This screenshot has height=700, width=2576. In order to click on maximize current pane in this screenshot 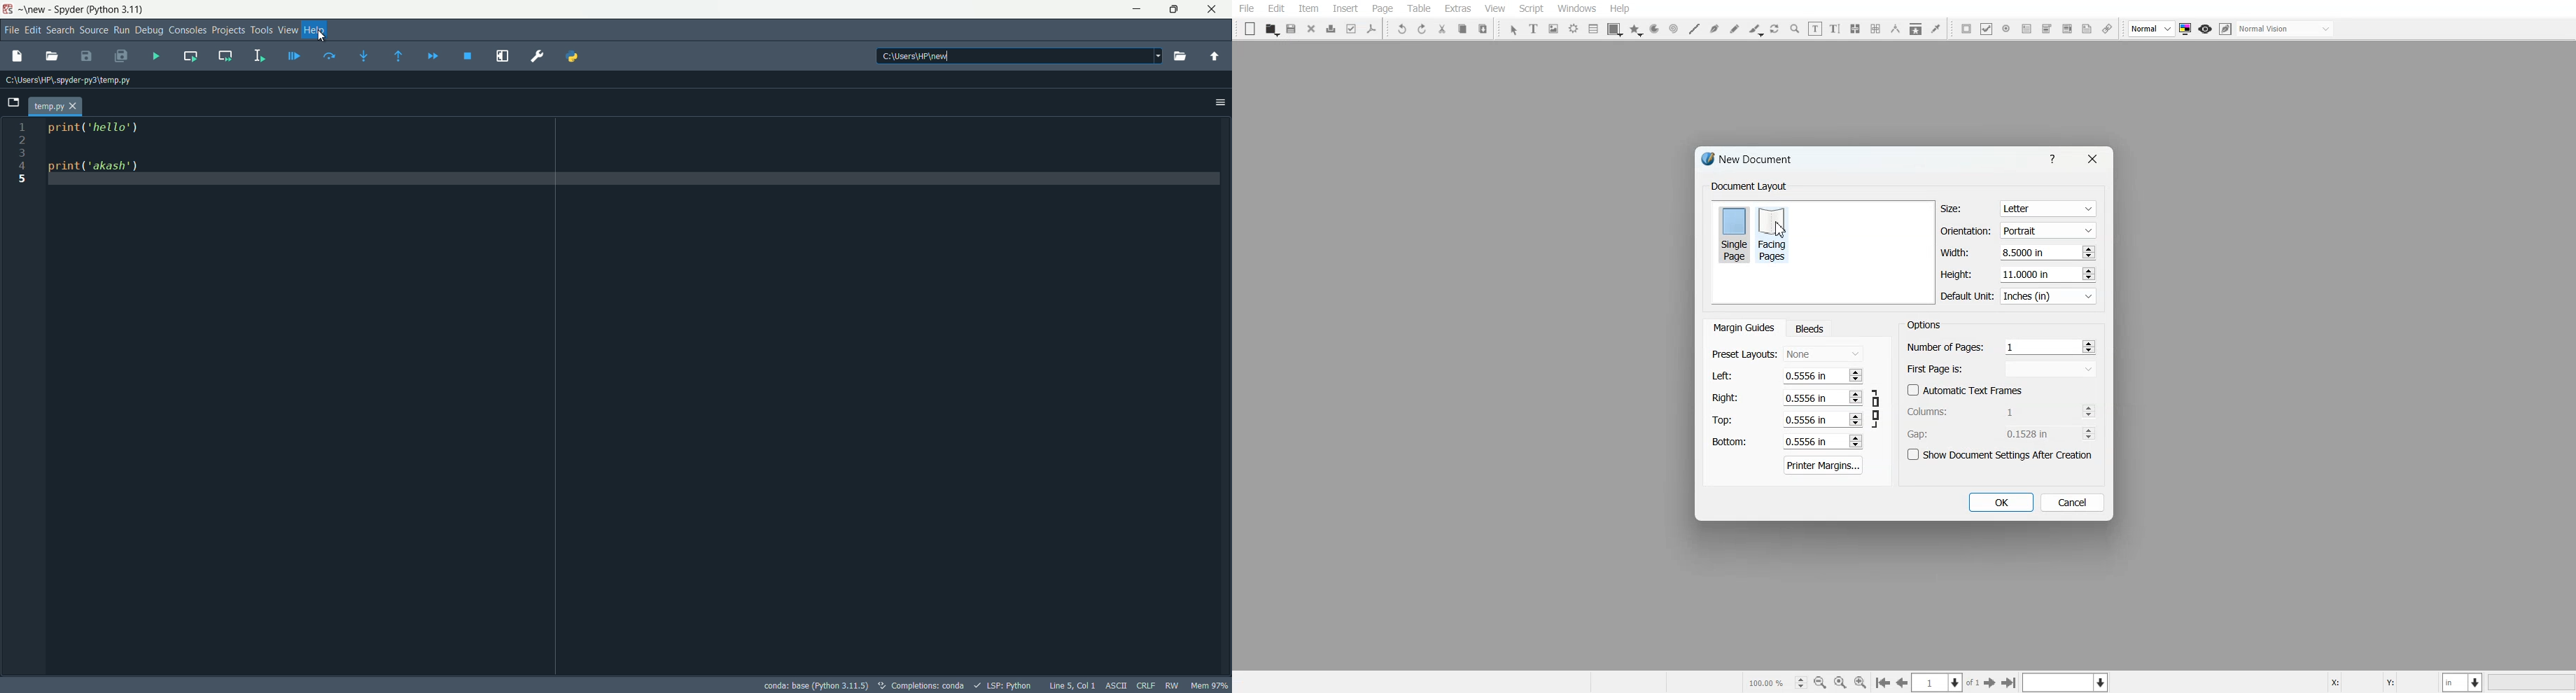, I will do `click(504, 57)`.